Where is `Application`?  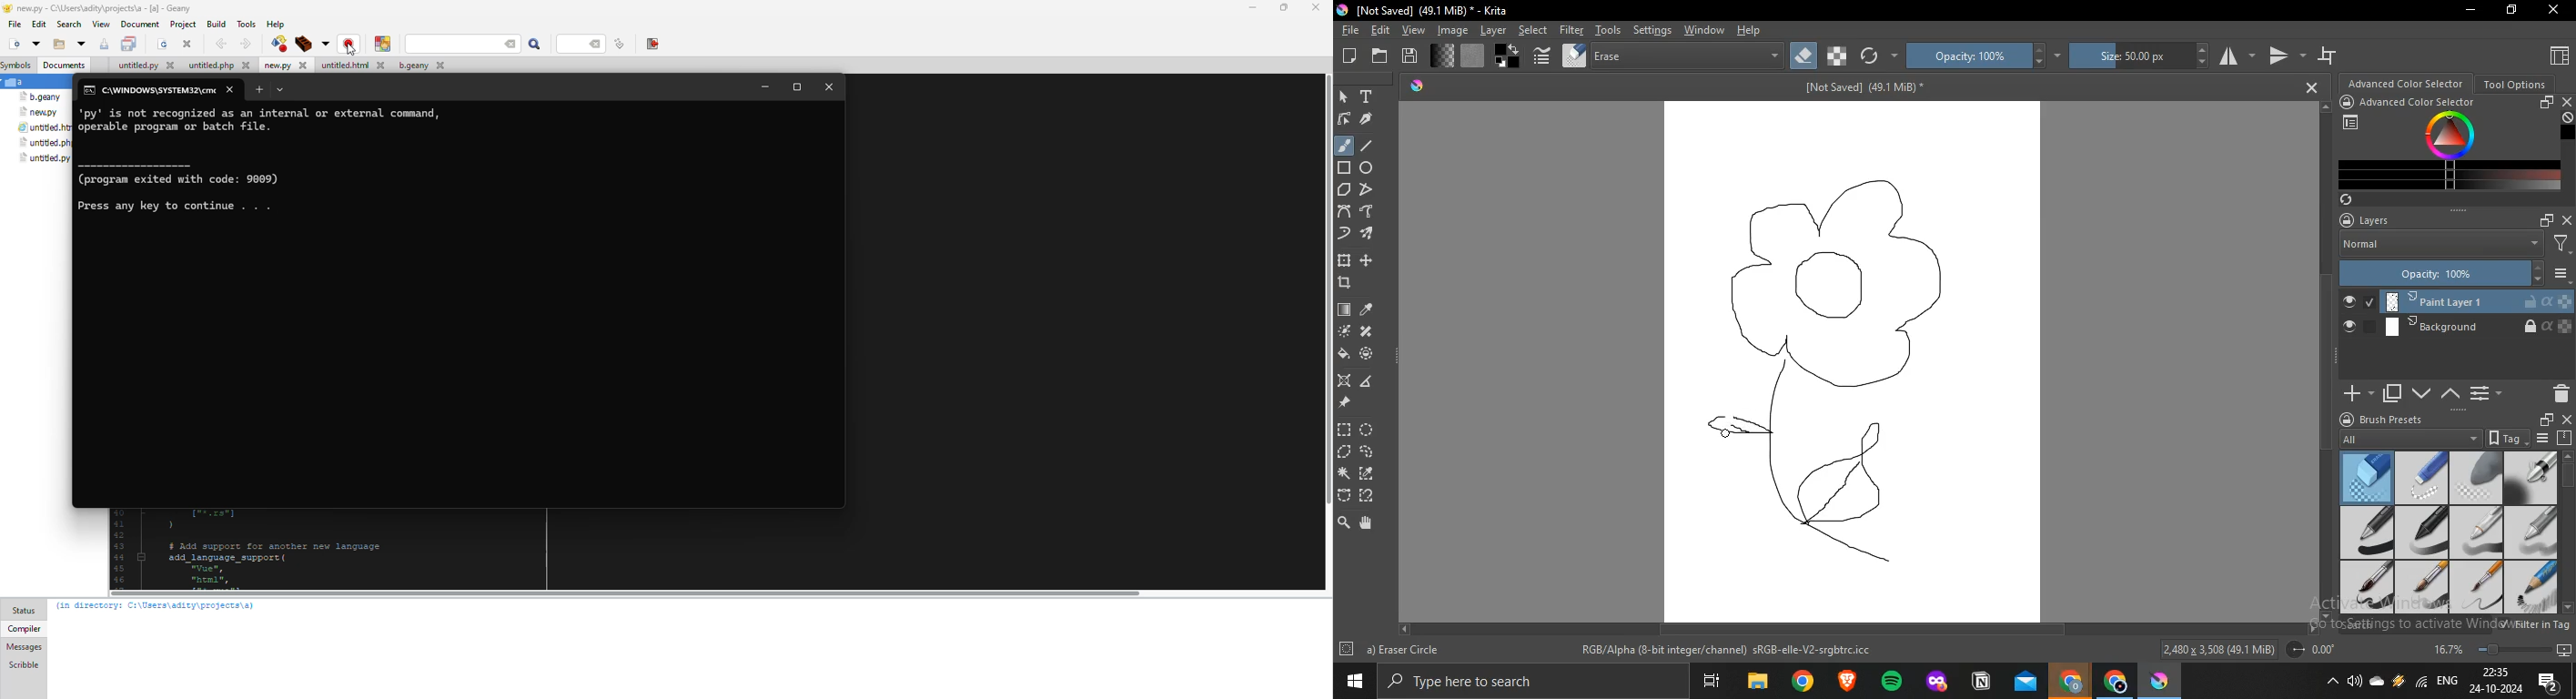 Application is located at coordinates (2070, 679).